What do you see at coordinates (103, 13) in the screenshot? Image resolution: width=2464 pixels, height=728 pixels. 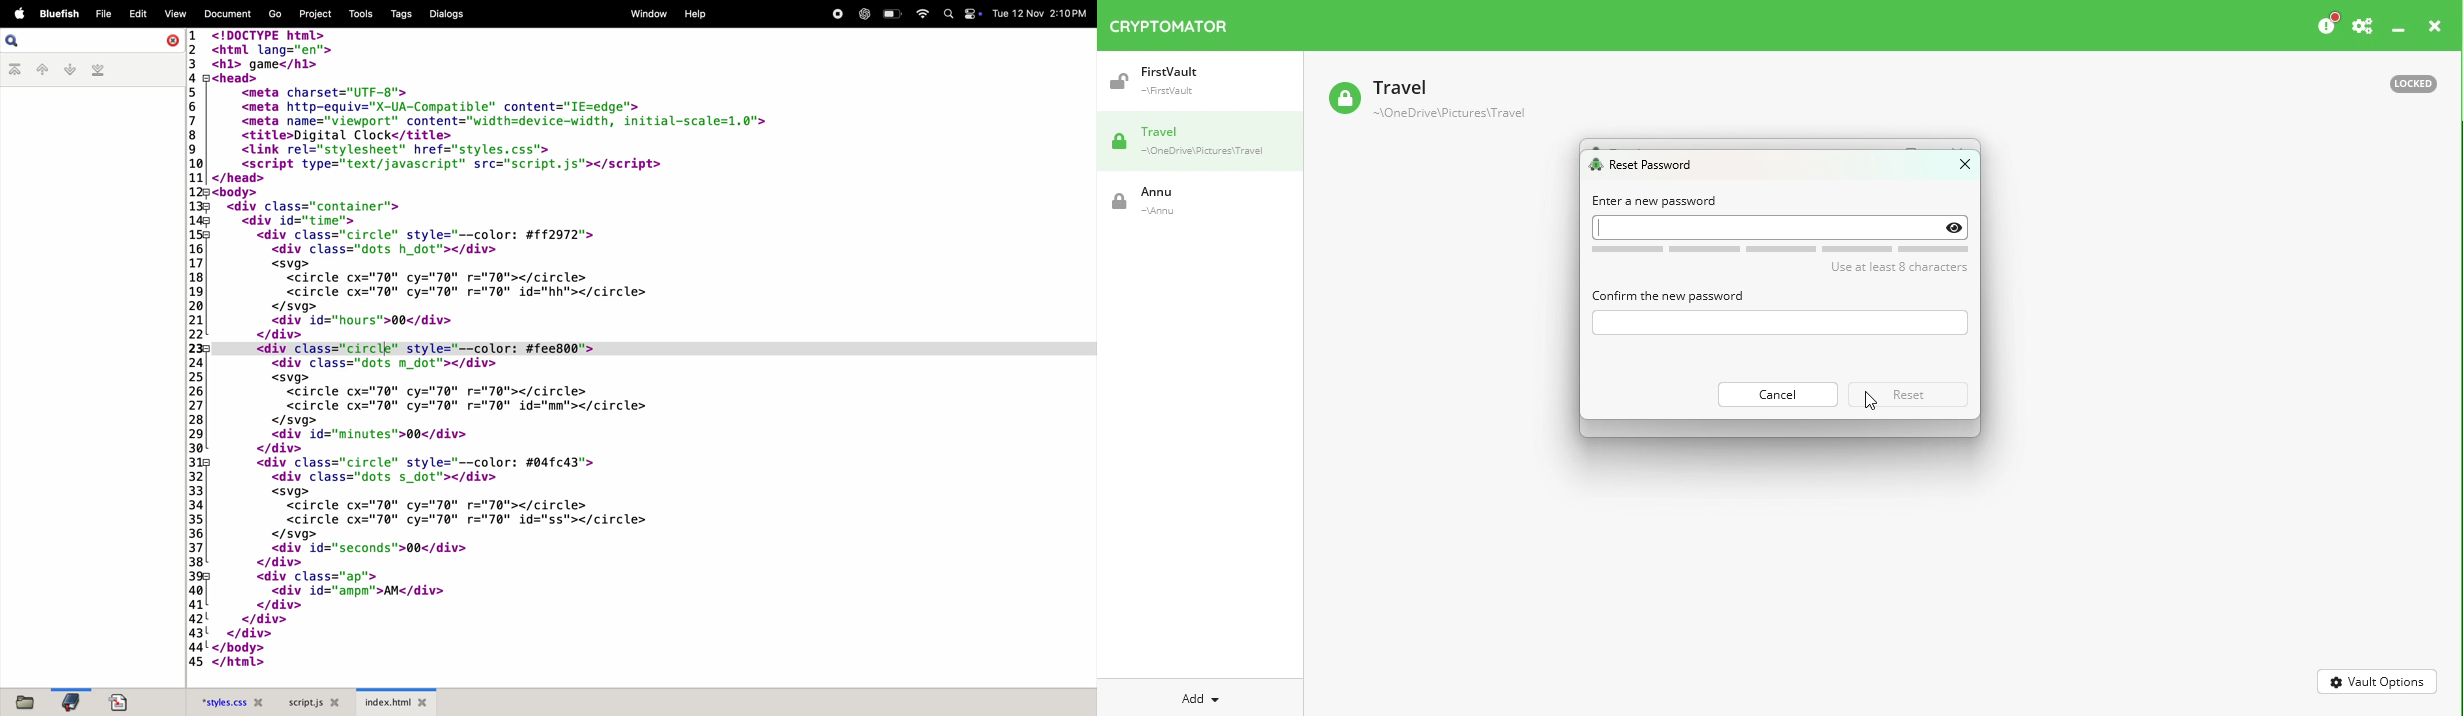 I see `file` at bounding box center [103, 13].